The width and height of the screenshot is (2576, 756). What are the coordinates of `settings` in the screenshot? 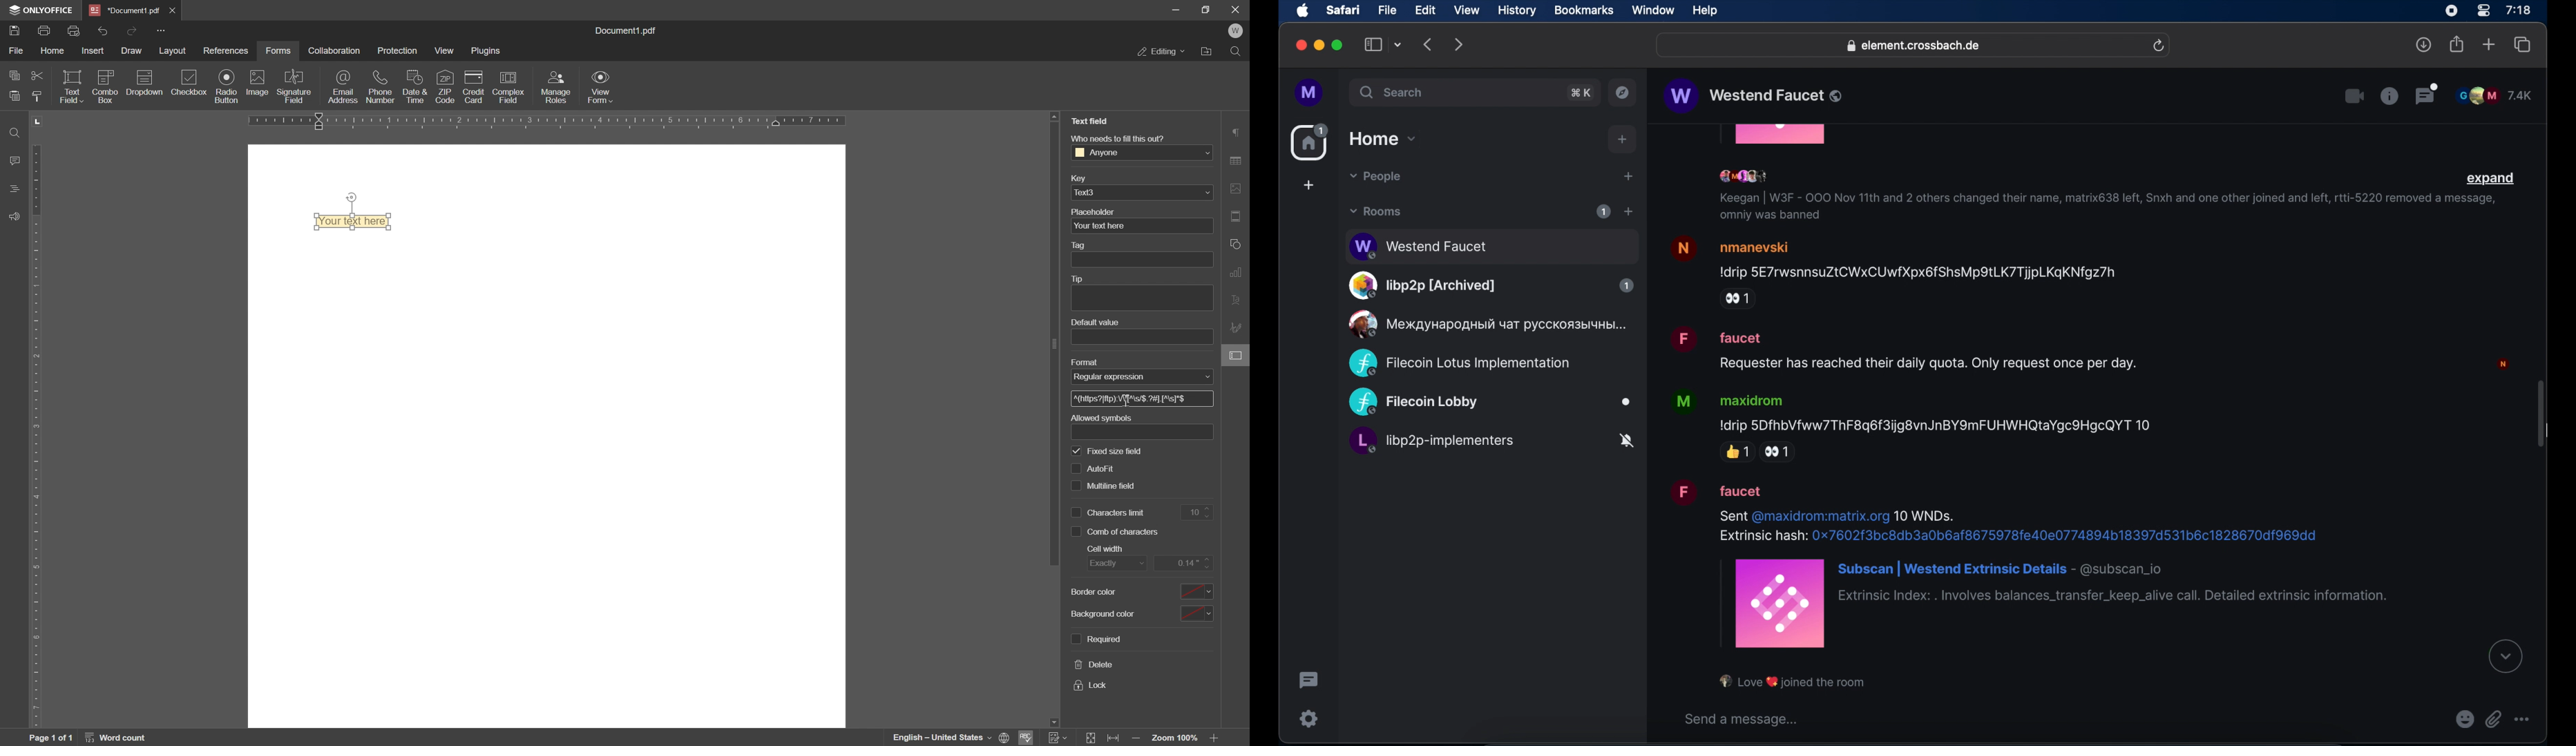 It's located at (1310, 718).